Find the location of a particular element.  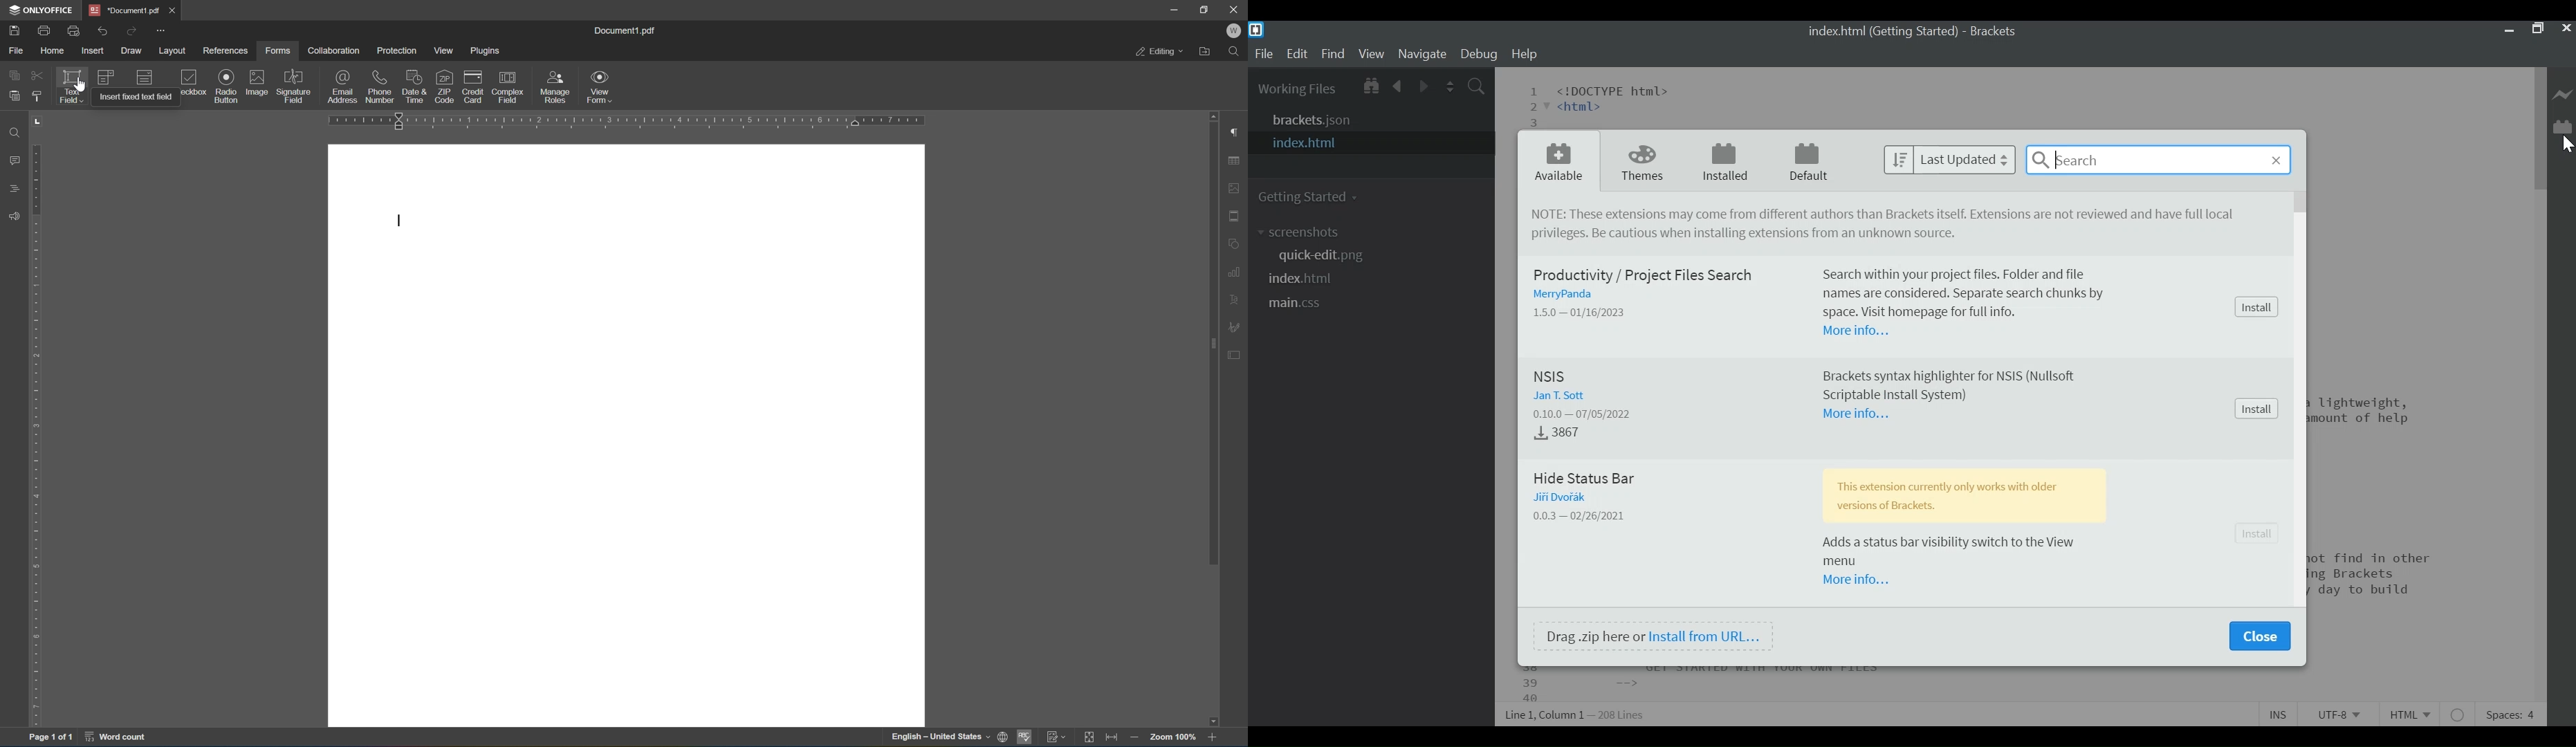

print preview is located at coordinates (73, 30).